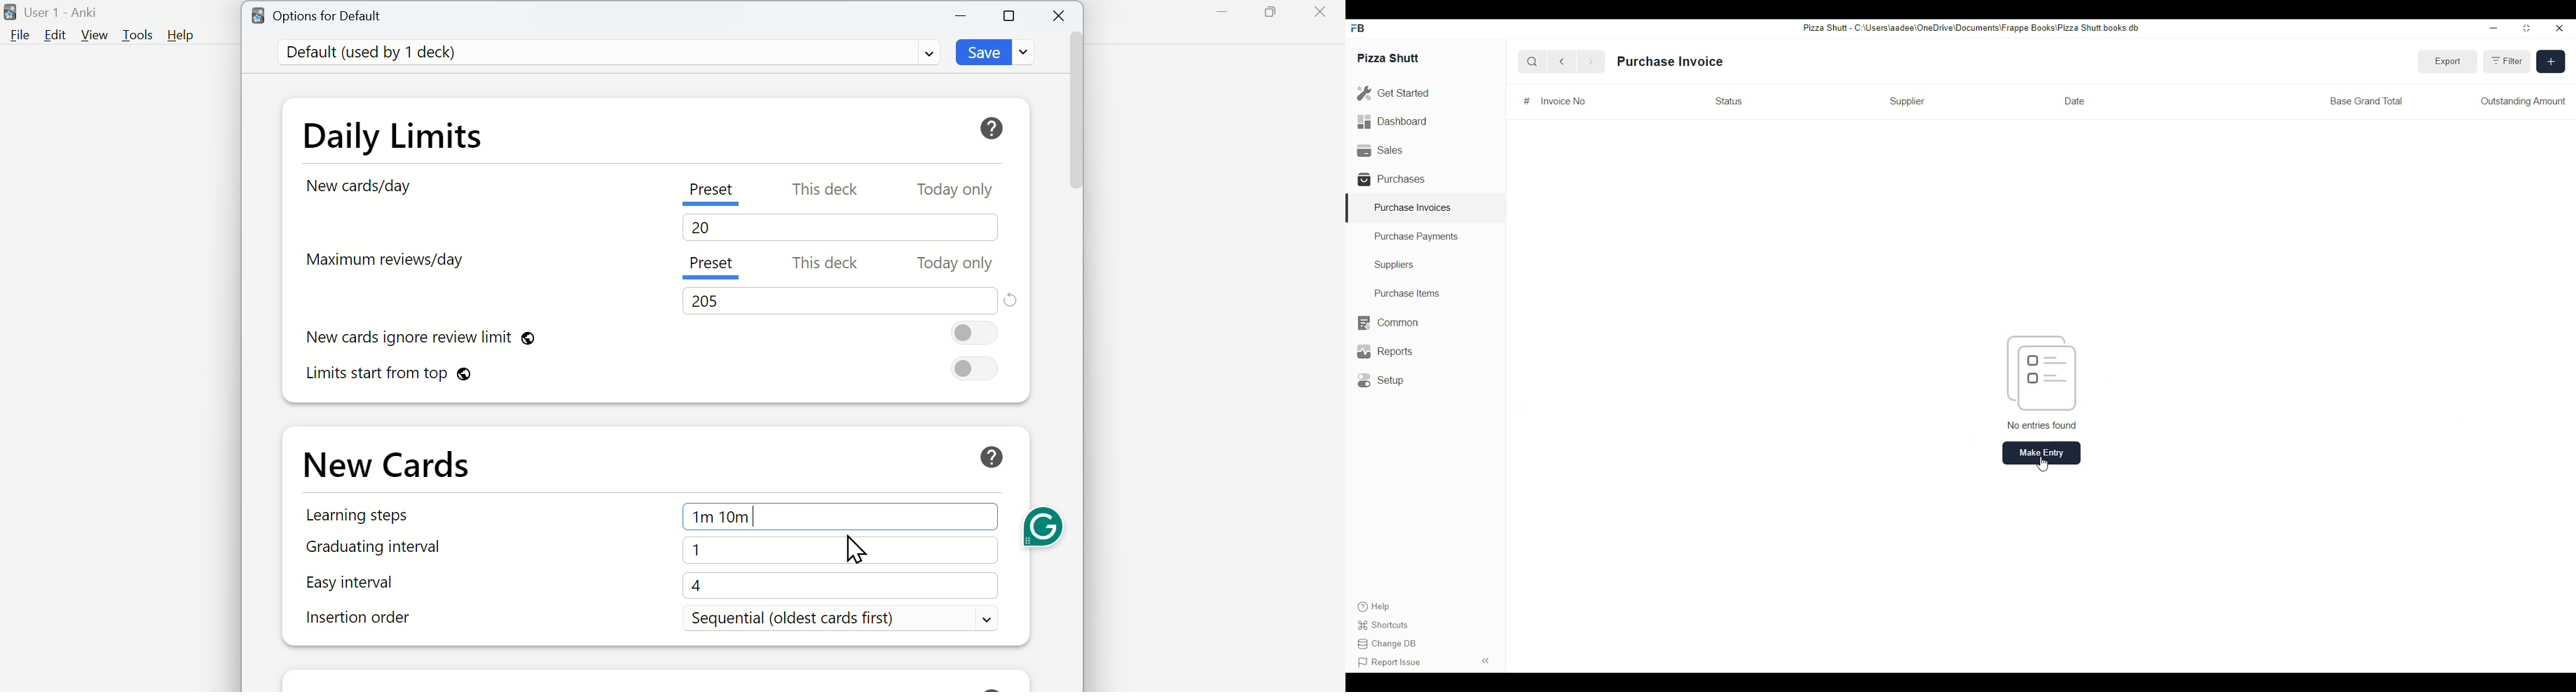  What do you see at coordinates (1379, 149) in the screenshot?
I see `Sales` at bounding box center [1379, 149].